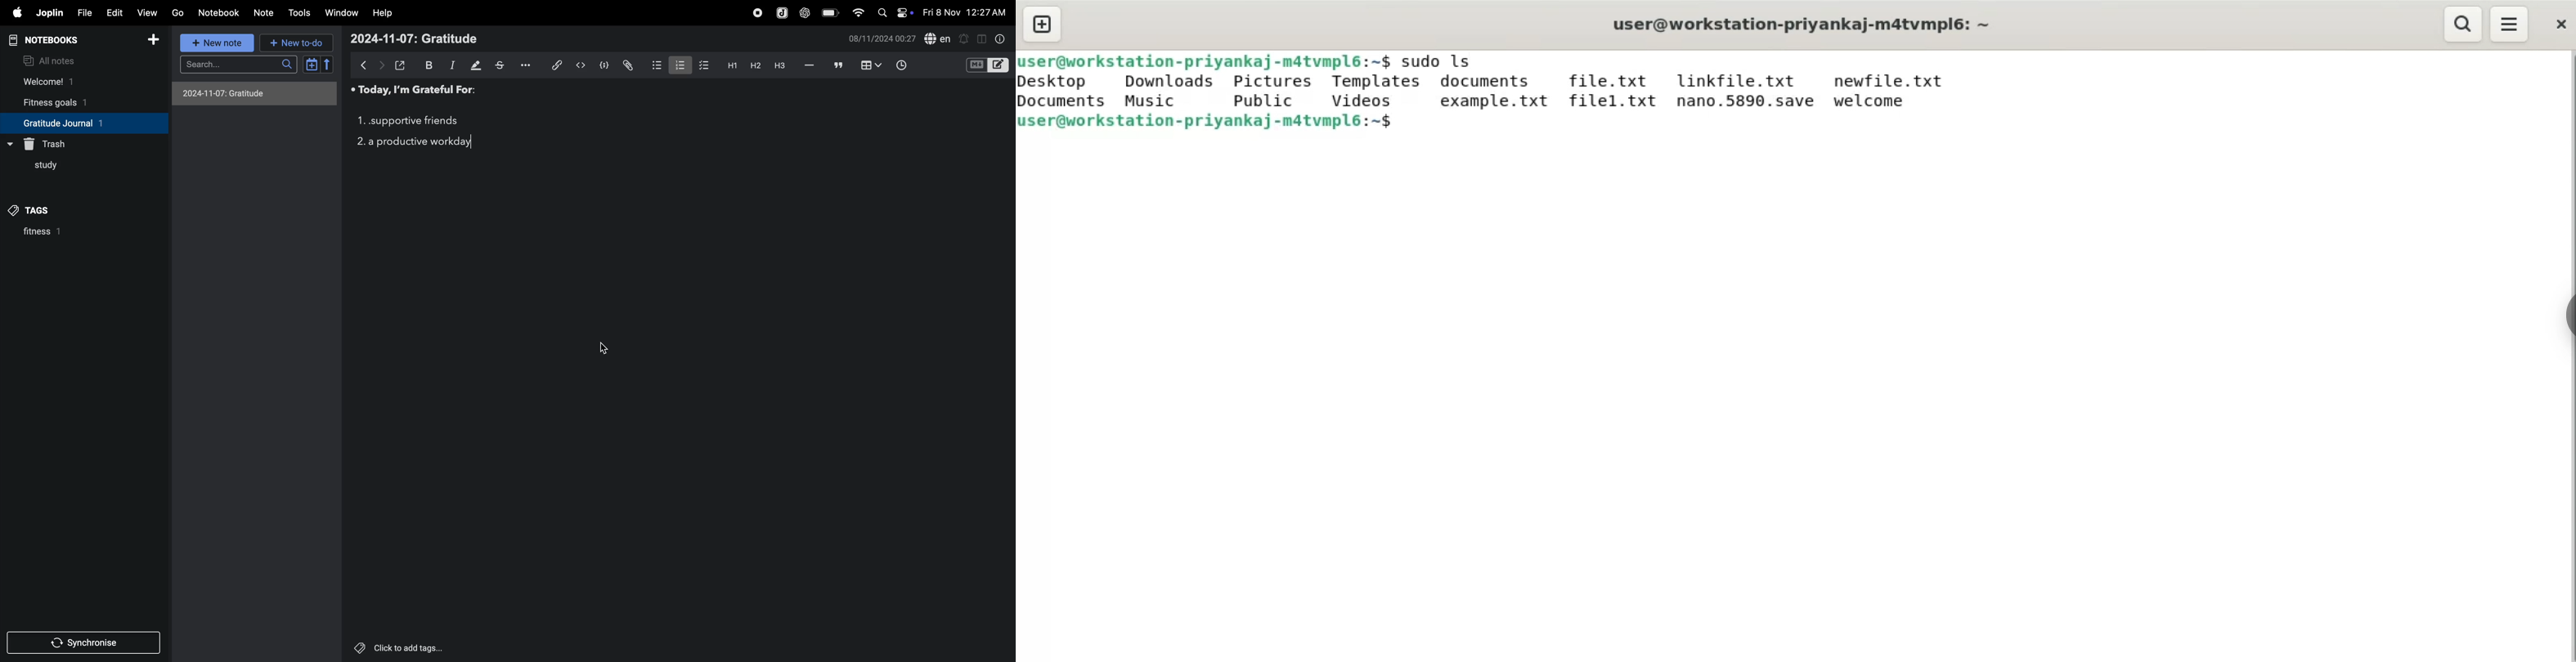  I want to click on heading 1, so click(730, 67).